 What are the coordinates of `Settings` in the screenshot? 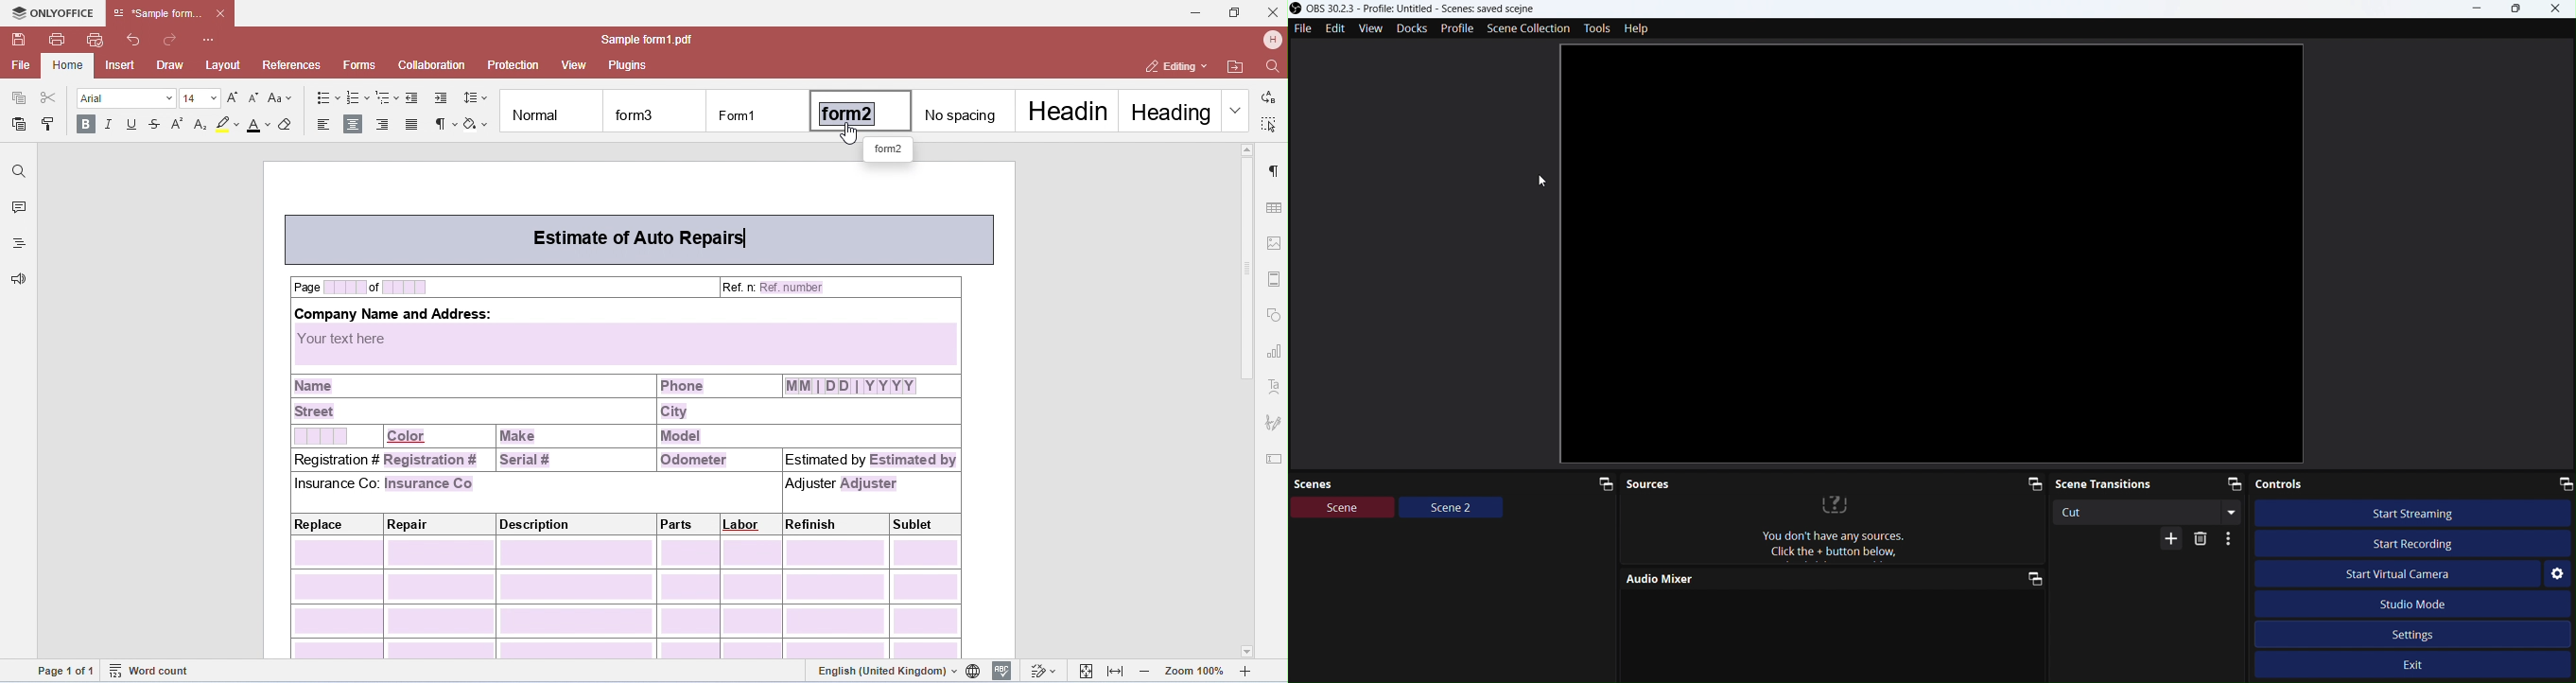 It's located at (2558, 575).